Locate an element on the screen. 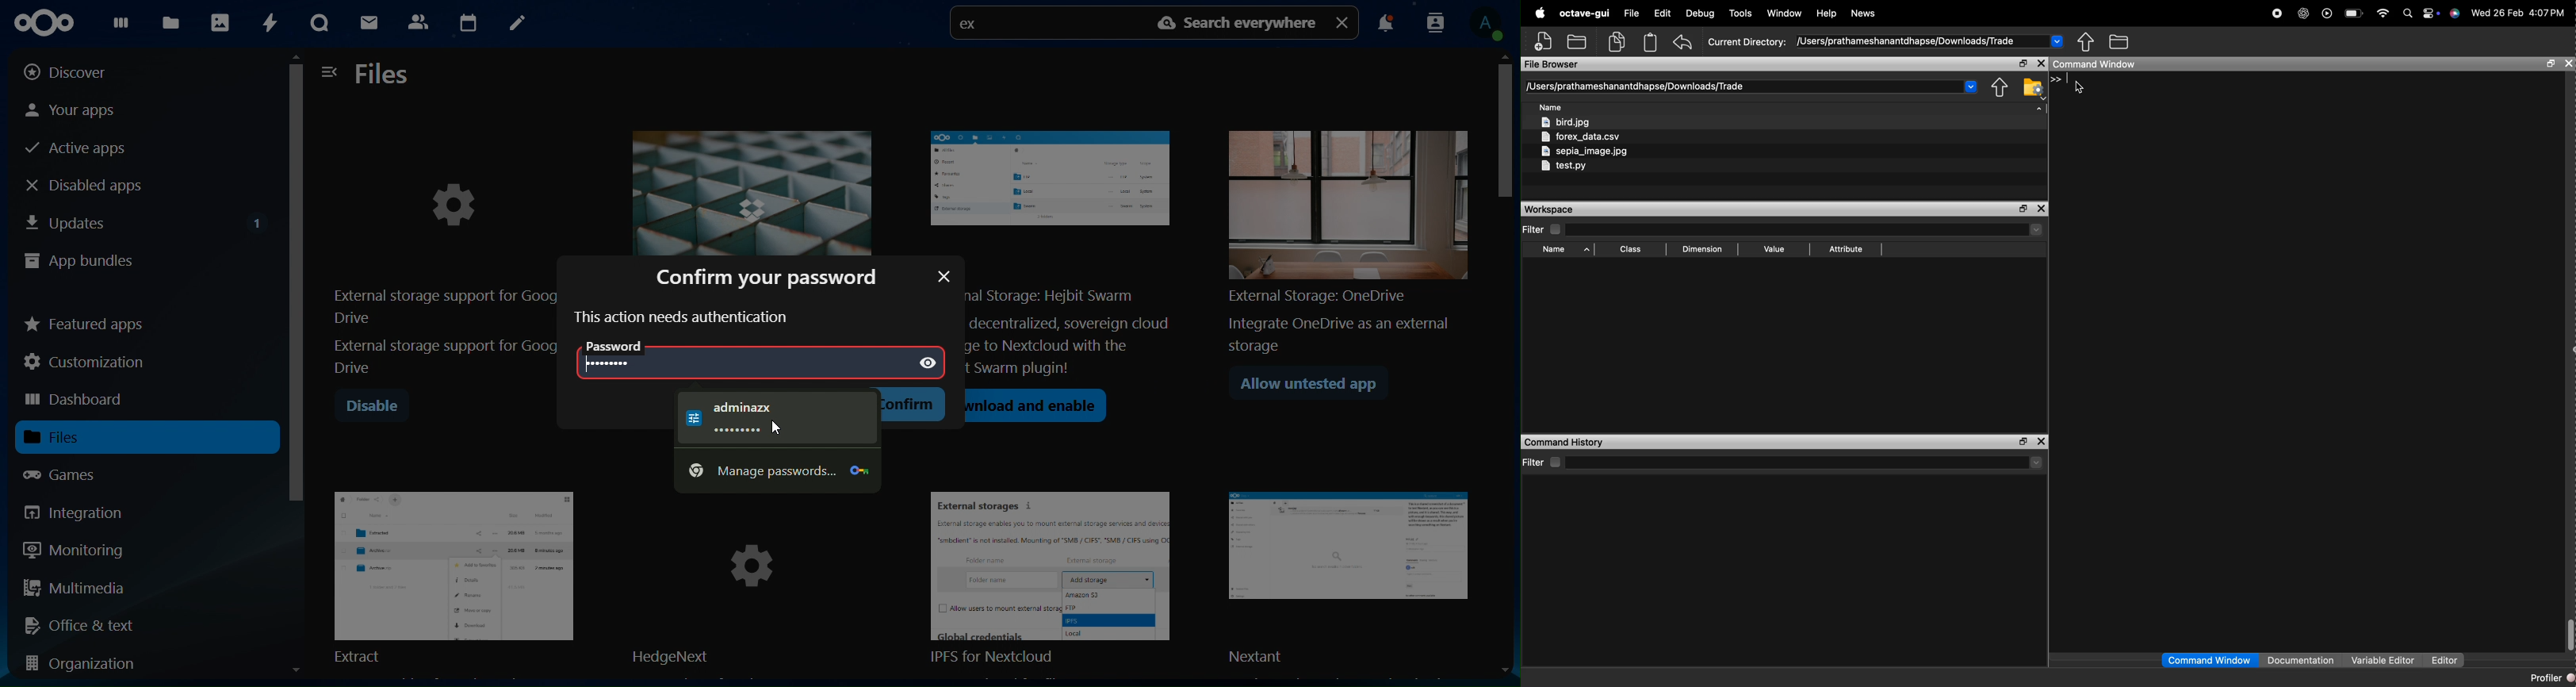 This screenshot has height=700, width=2576. organization is located at coordinates (87, 665).